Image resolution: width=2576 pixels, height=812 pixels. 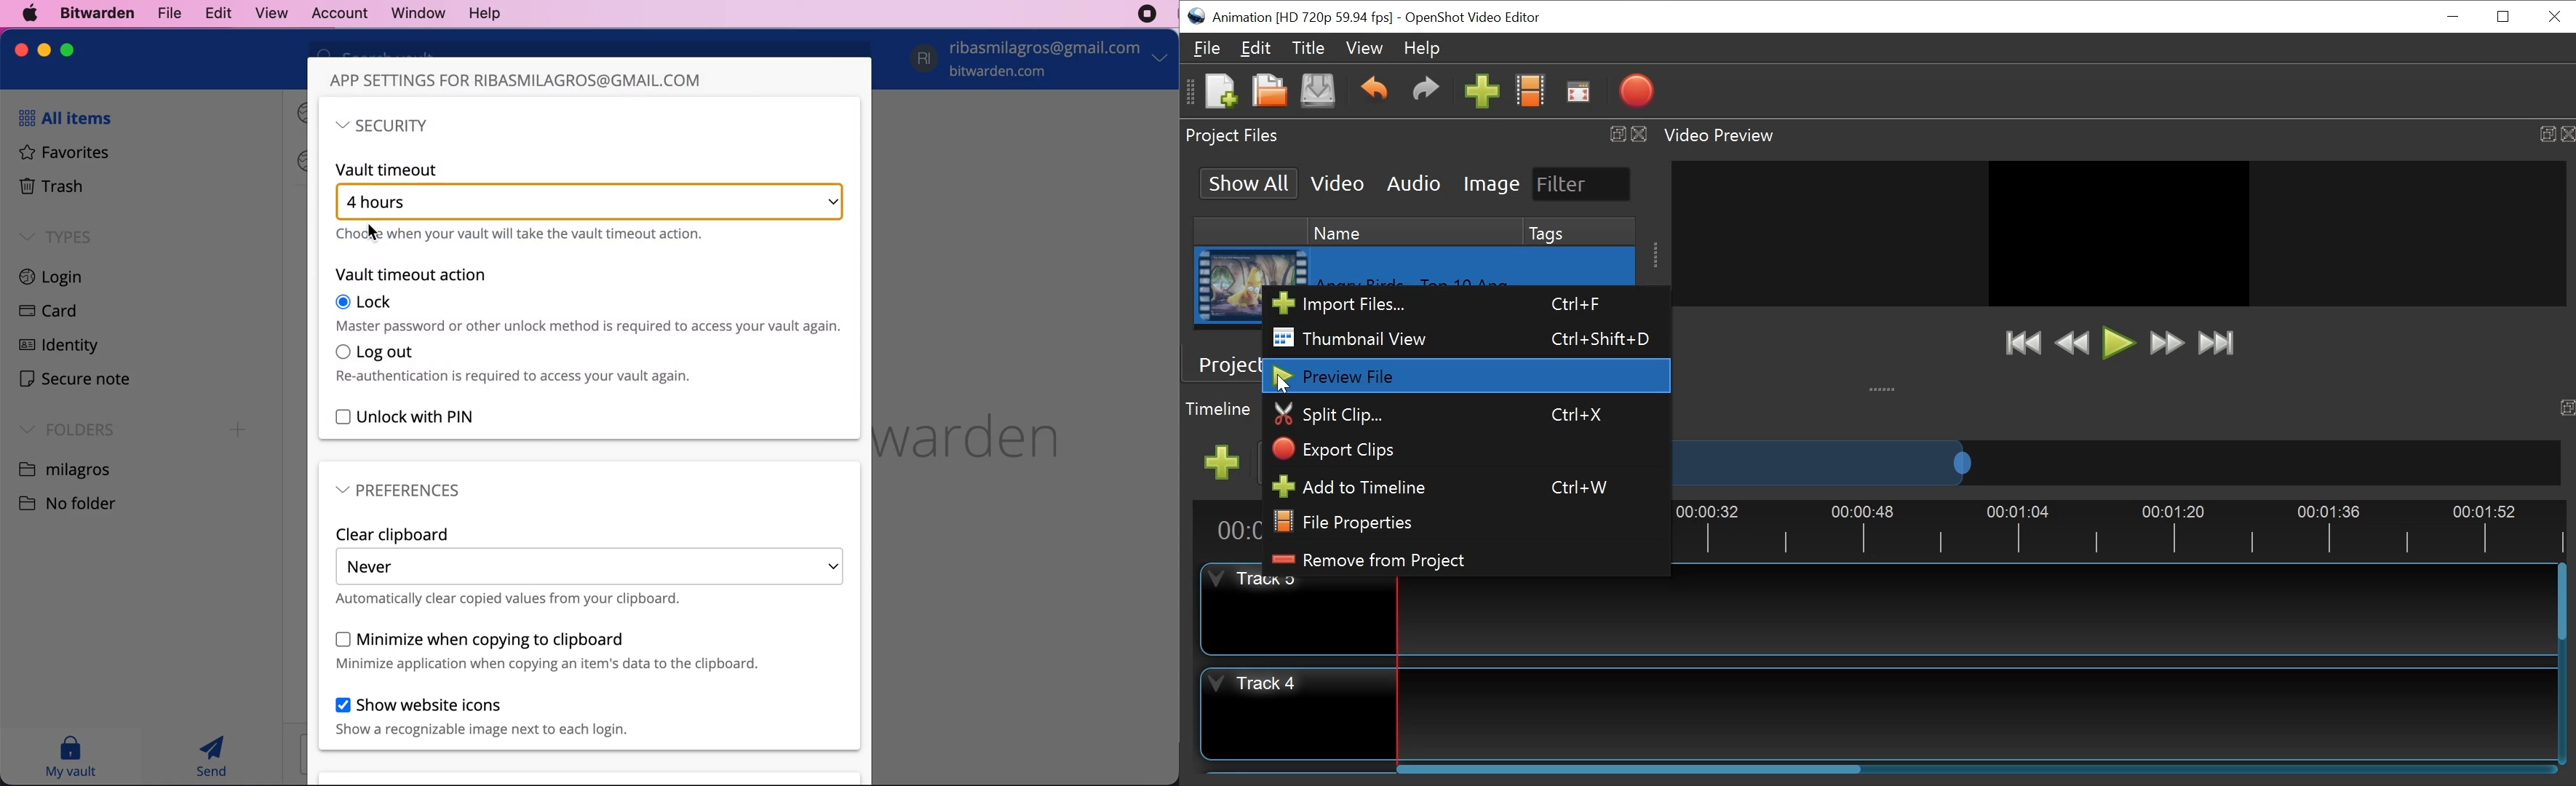 I want to click on favorites, so click(x=58, y=154).